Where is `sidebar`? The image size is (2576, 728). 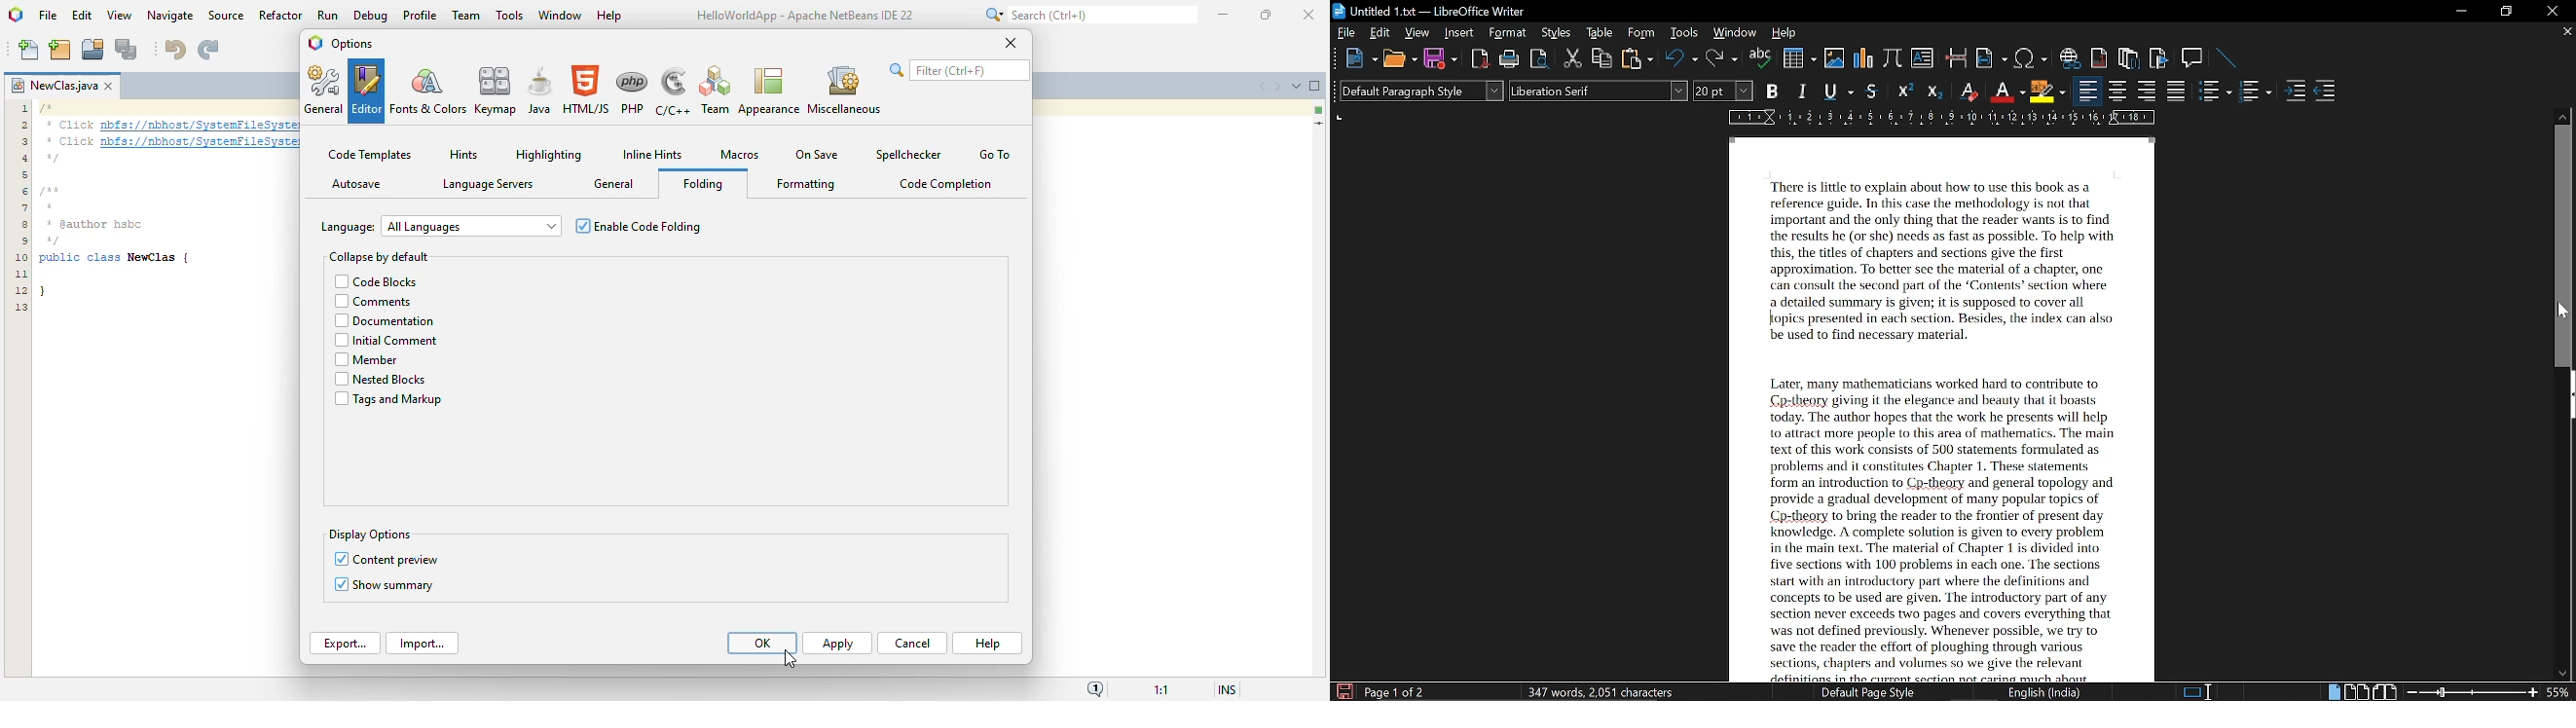 sidebar is located at coordinates (2568, 395).